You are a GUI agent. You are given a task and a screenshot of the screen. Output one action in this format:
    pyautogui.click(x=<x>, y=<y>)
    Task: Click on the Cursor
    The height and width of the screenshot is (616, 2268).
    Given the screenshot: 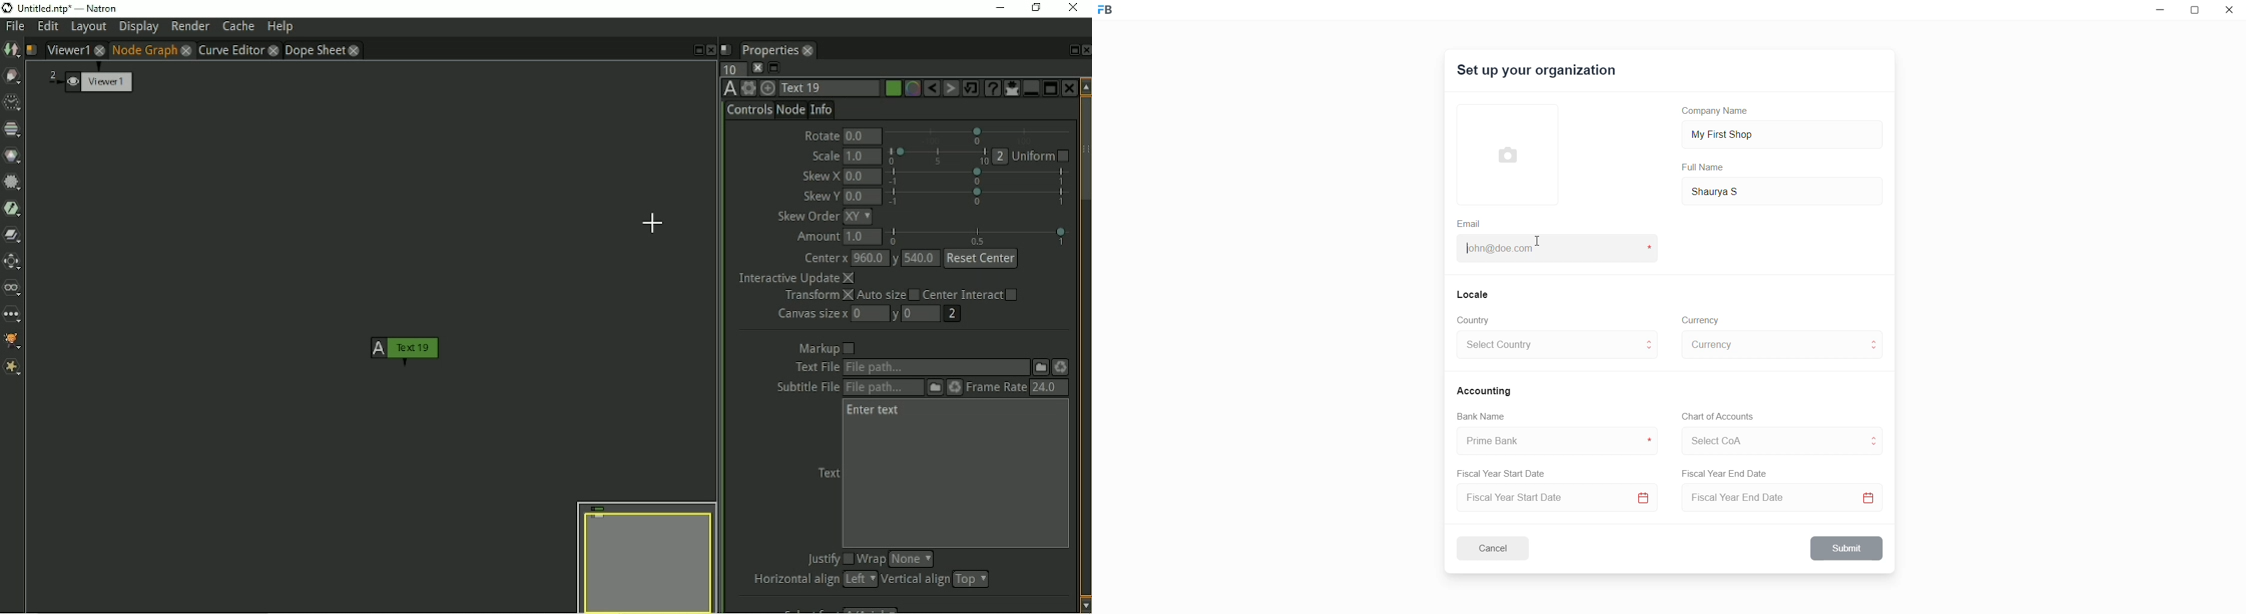 What is the action you would take?
    pyautogui.click(x=650, y=225)
    